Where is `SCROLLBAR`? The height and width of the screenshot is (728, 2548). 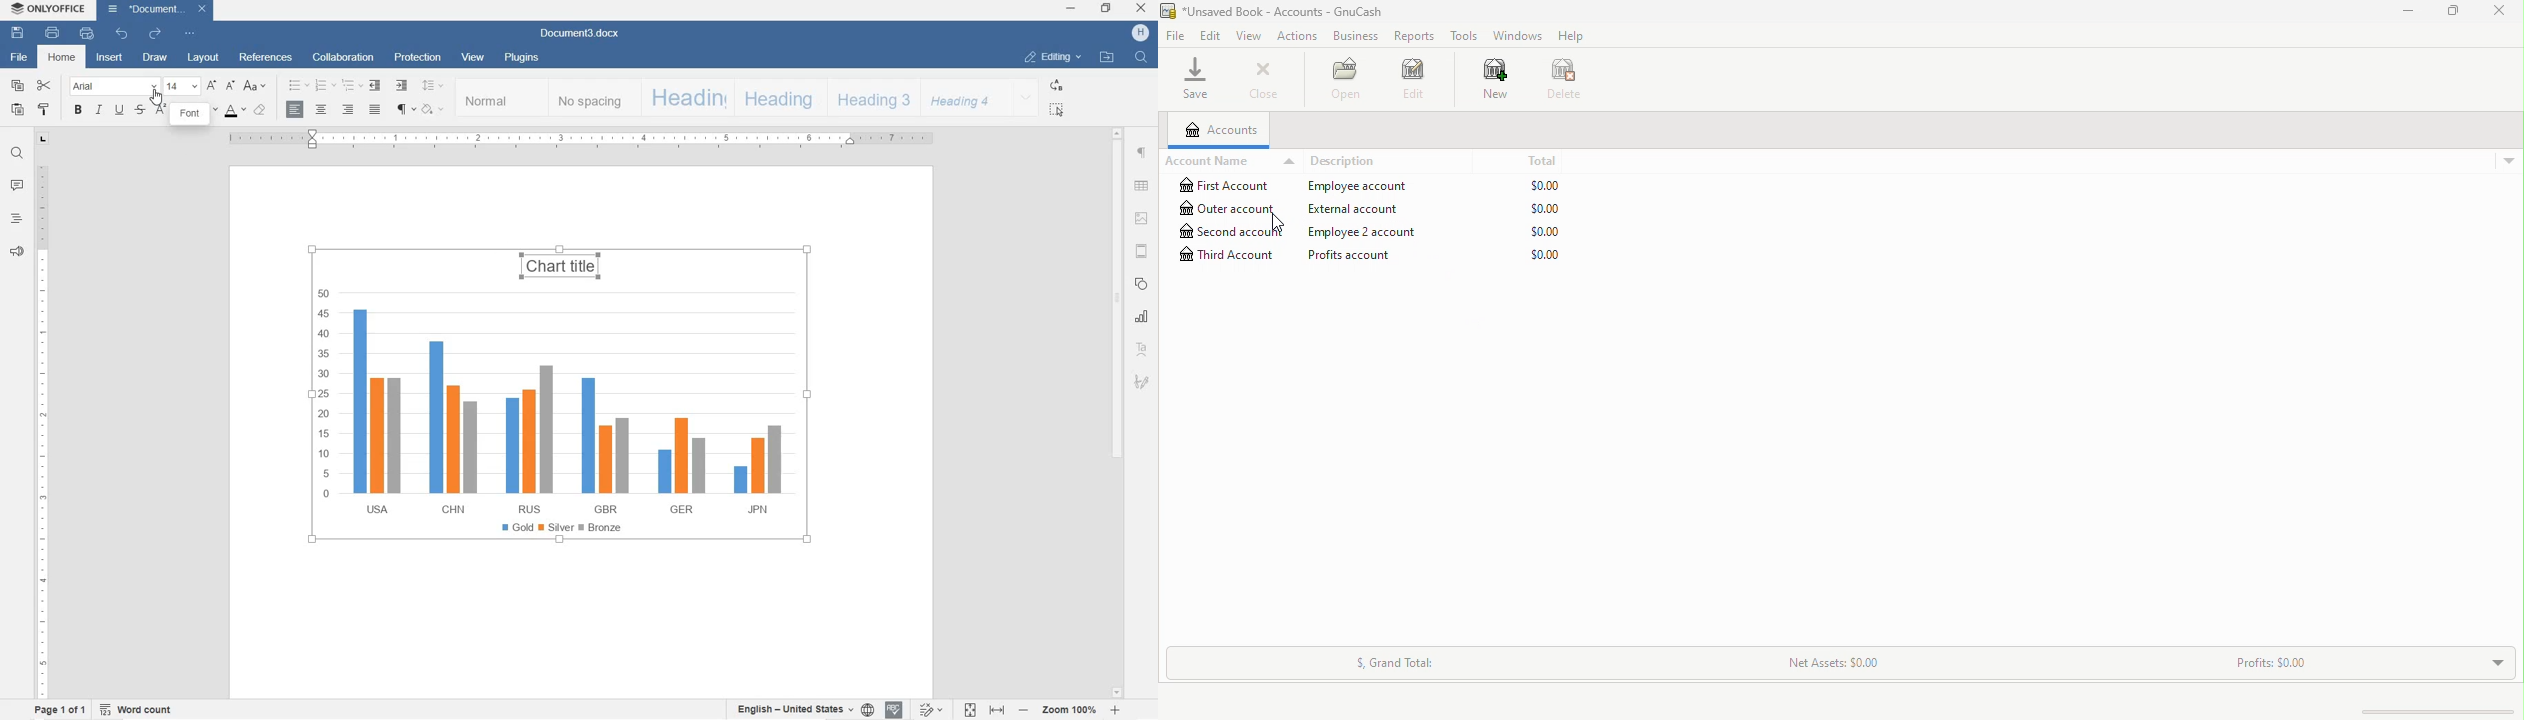
SCROLLBAR is located at coordinates (1117, 413).